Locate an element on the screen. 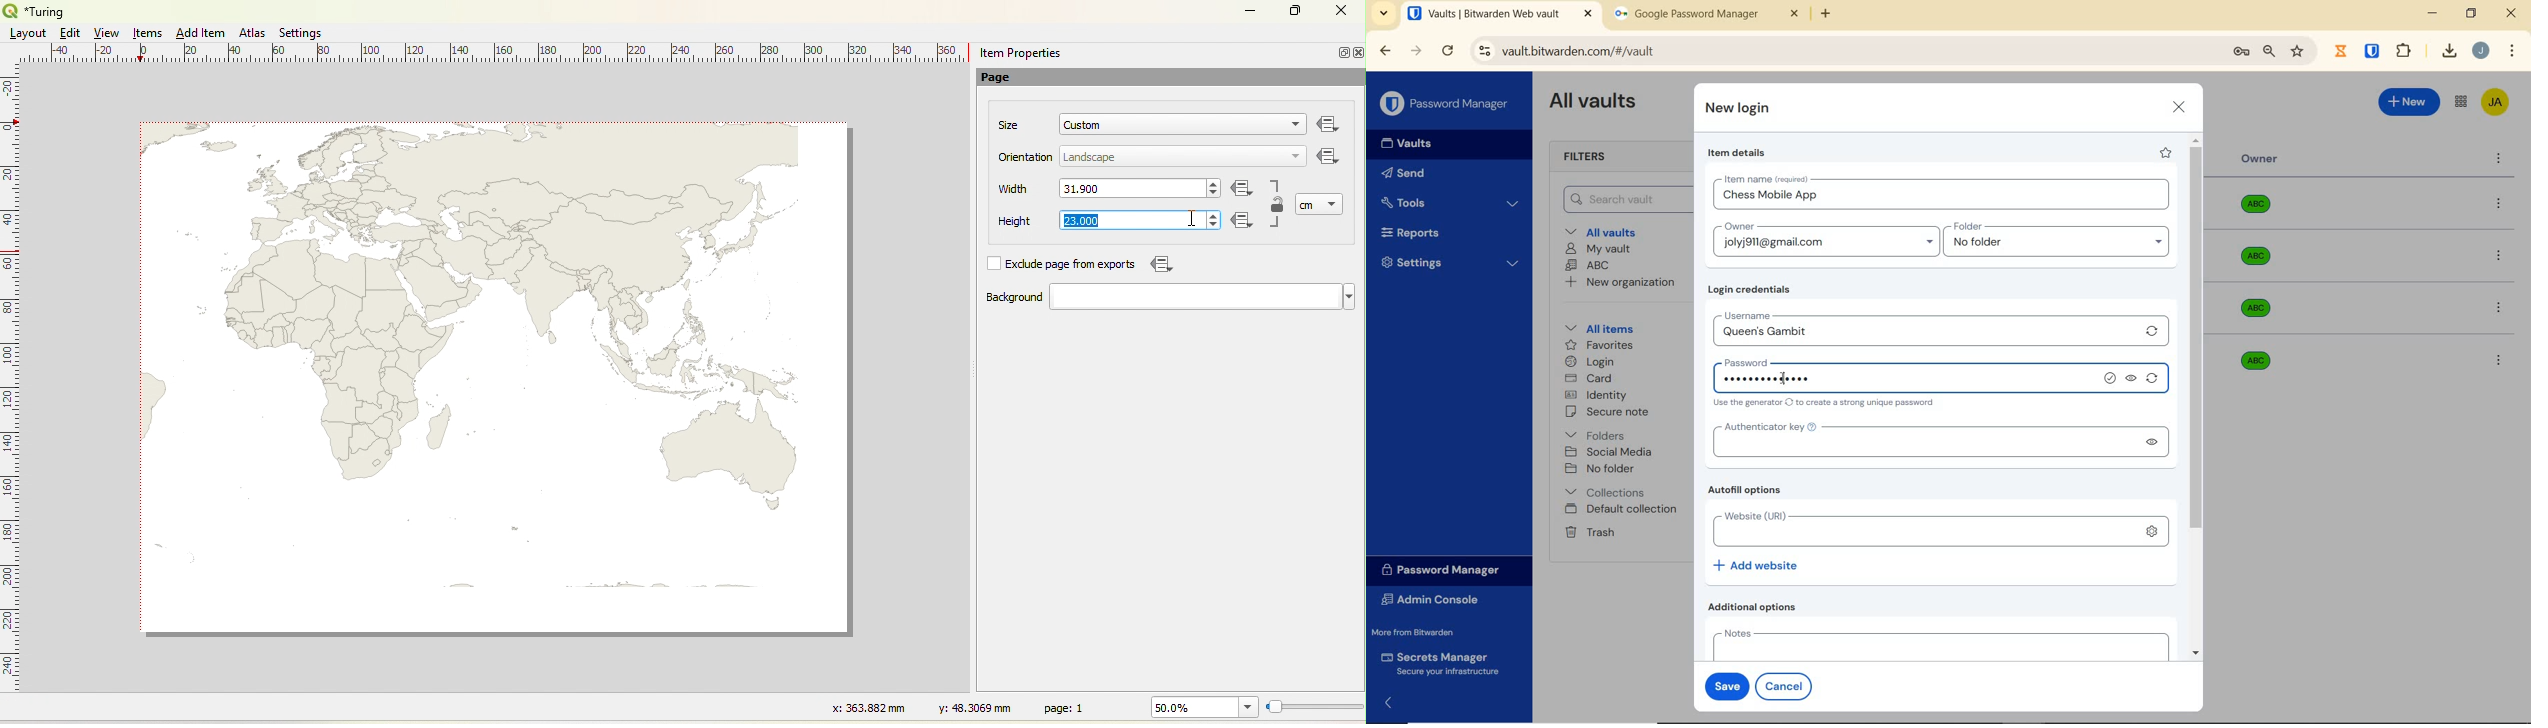 The image size is (2548, 728). Authenticator key is located at coordinates (1919, 440).